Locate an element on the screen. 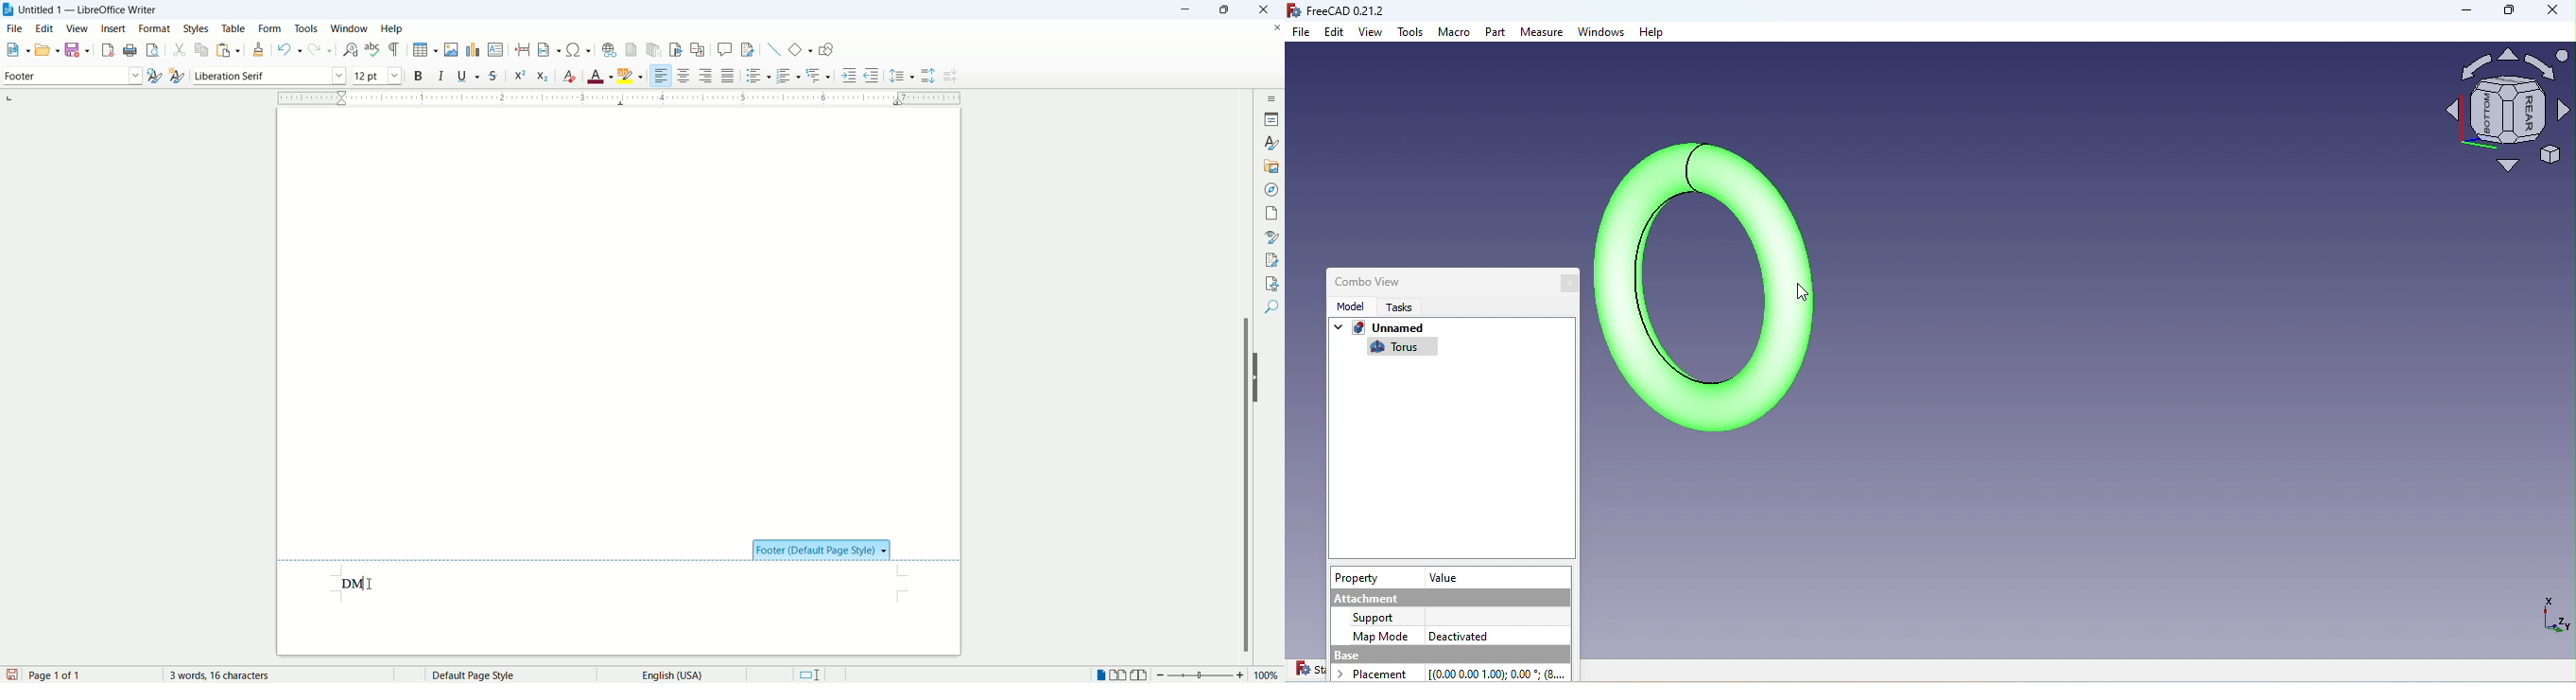 Image resolution: width=2576 pixels, height=700 pixels. clear formatting is located at coordinates (570, 76).